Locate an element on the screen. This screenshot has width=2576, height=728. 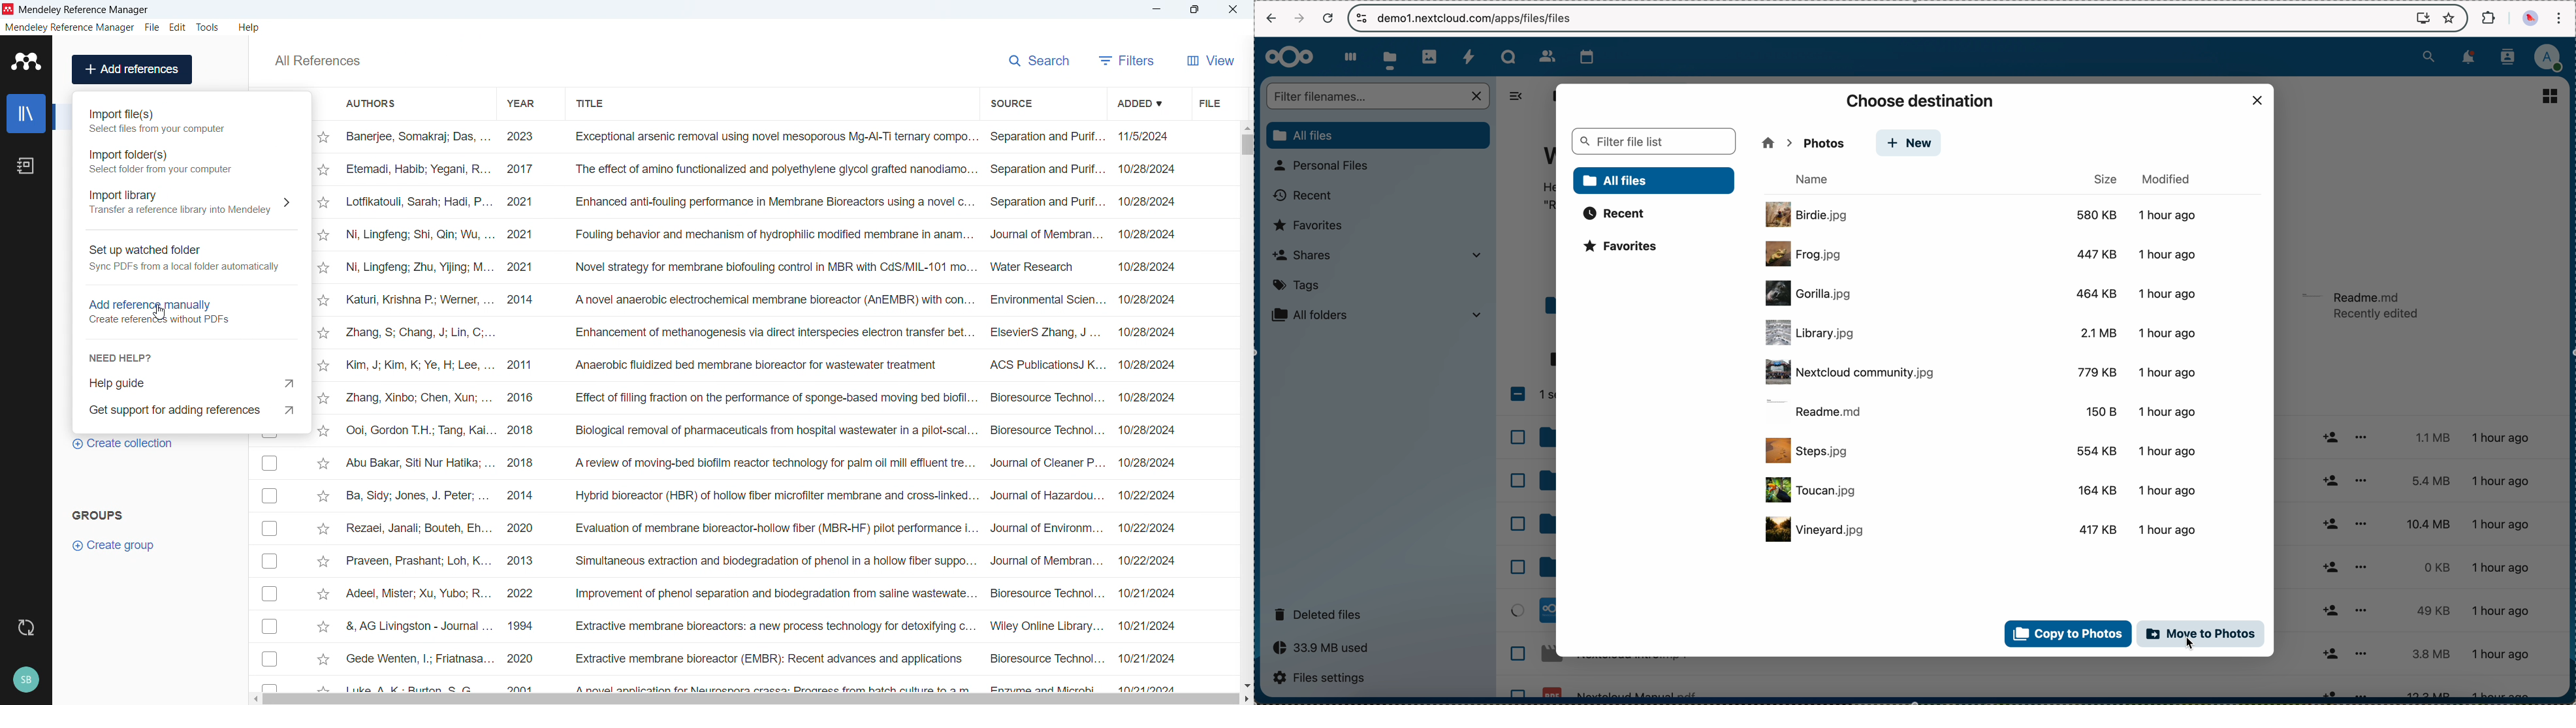
favorites is located at coordinates (2448, 18).